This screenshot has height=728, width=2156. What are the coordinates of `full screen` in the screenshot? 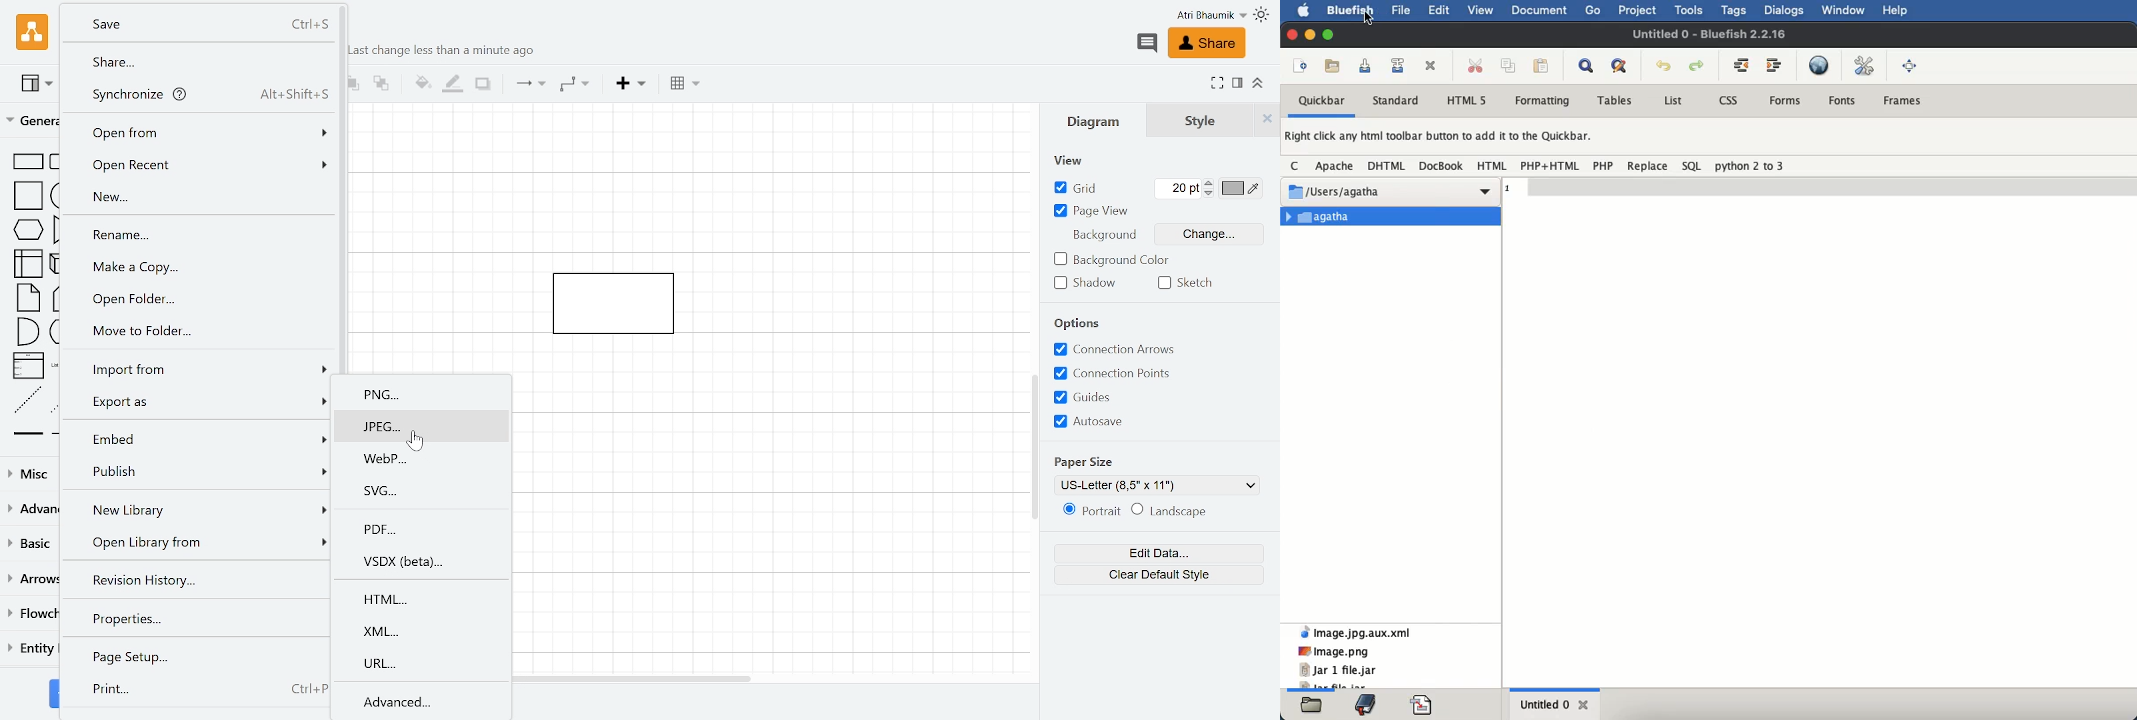 It's located at (1910, 67).